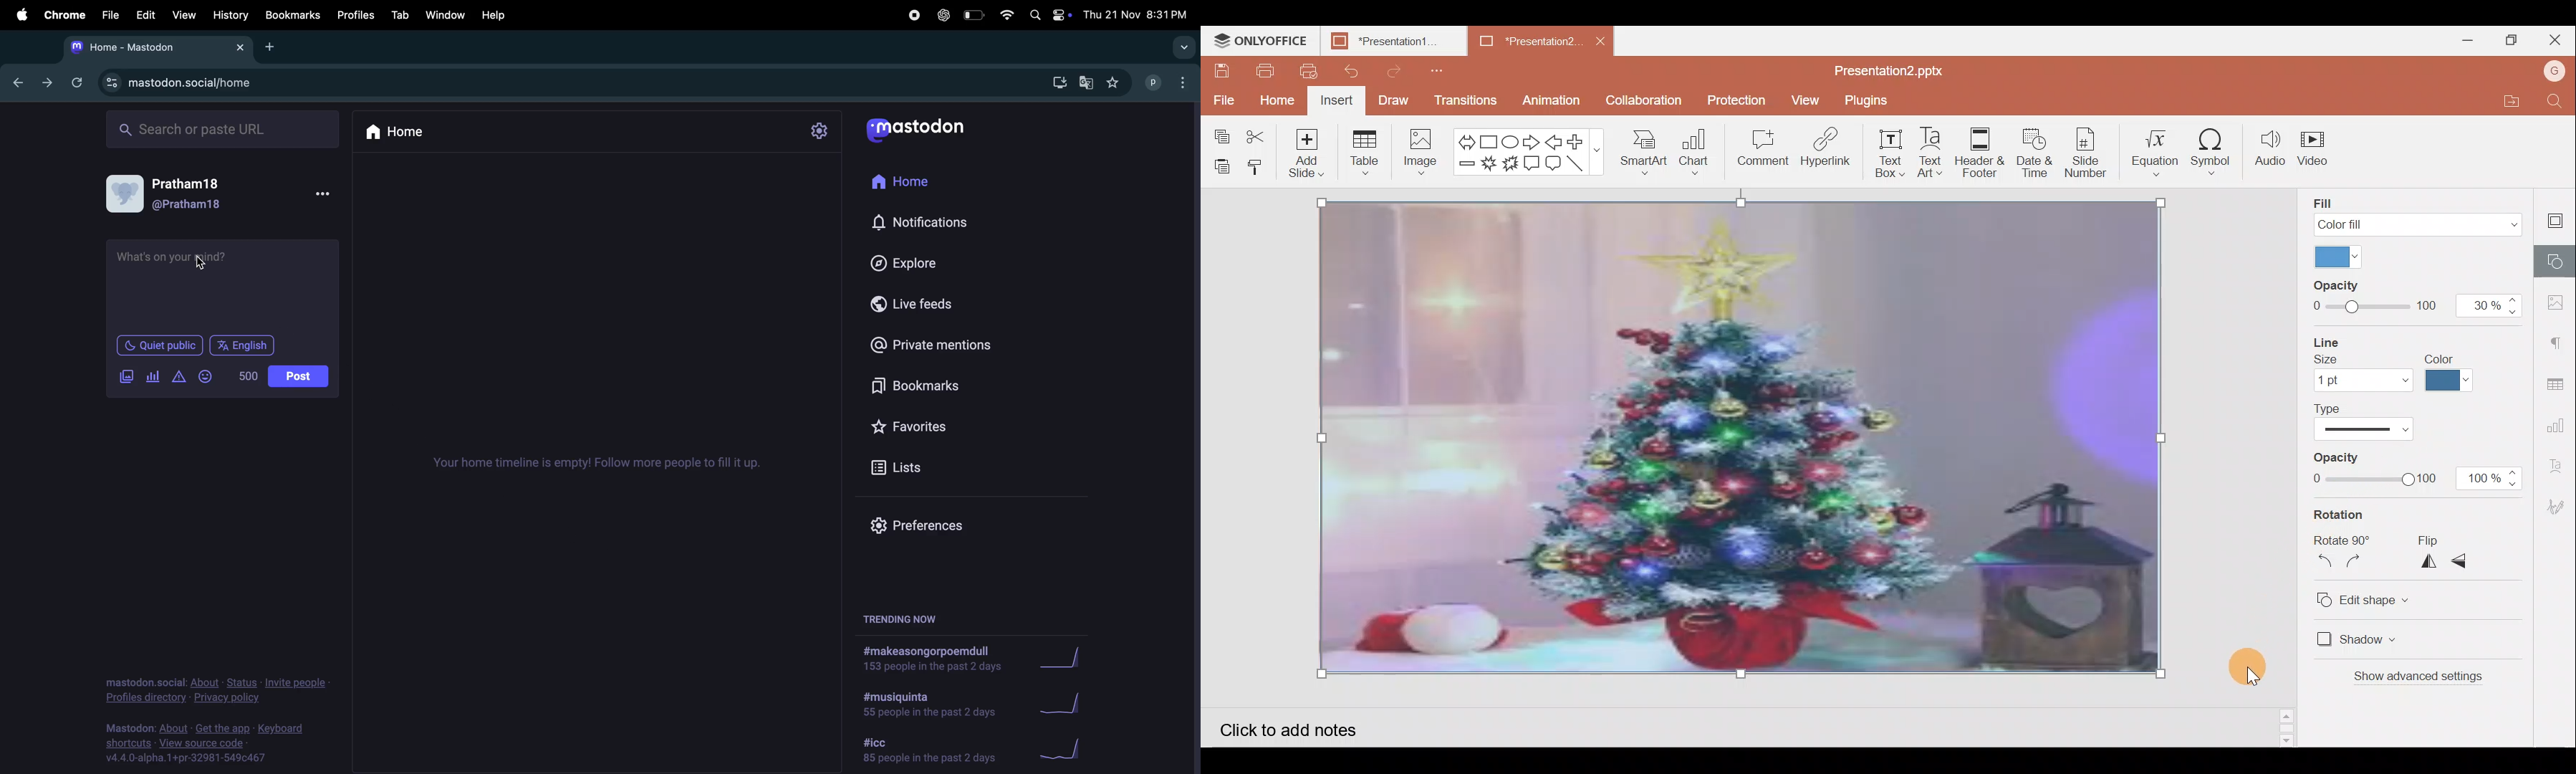 This screenshot has width=2576, height=784. What do you see at coordinates (250, 376) in the screenshot?
I see `words` at bounding box center [250, 376].